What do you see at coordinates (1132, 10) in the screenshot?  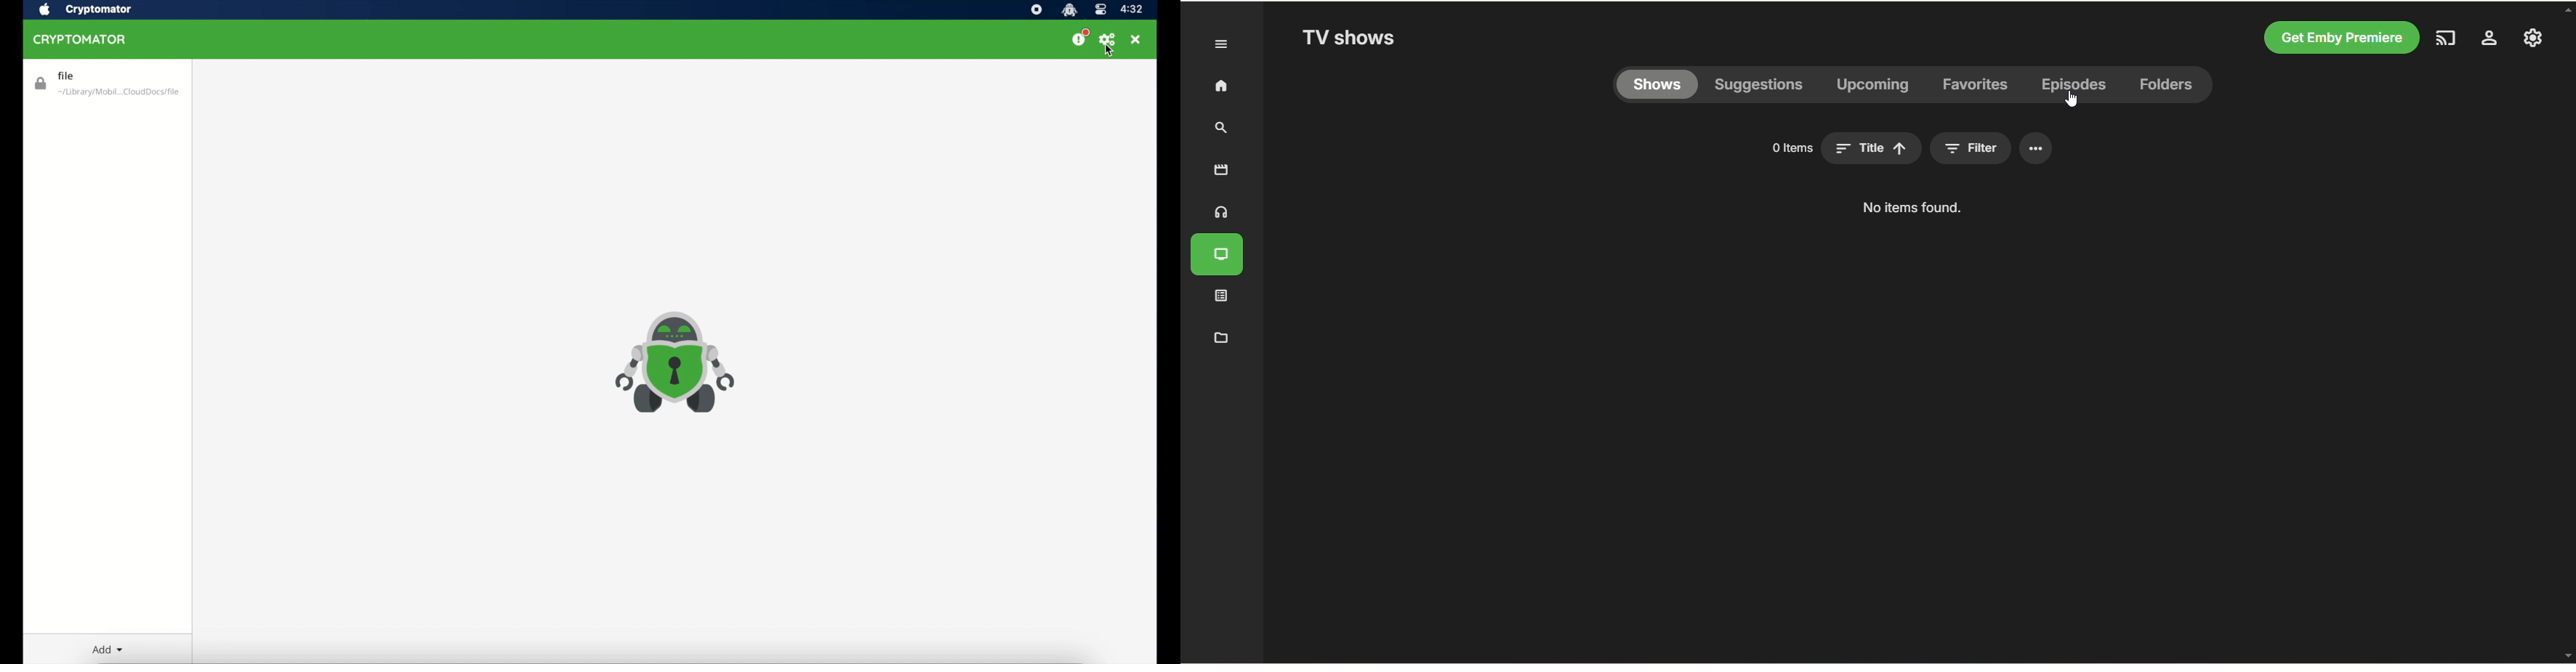 I see `time` at bounding box center [1132, 10].